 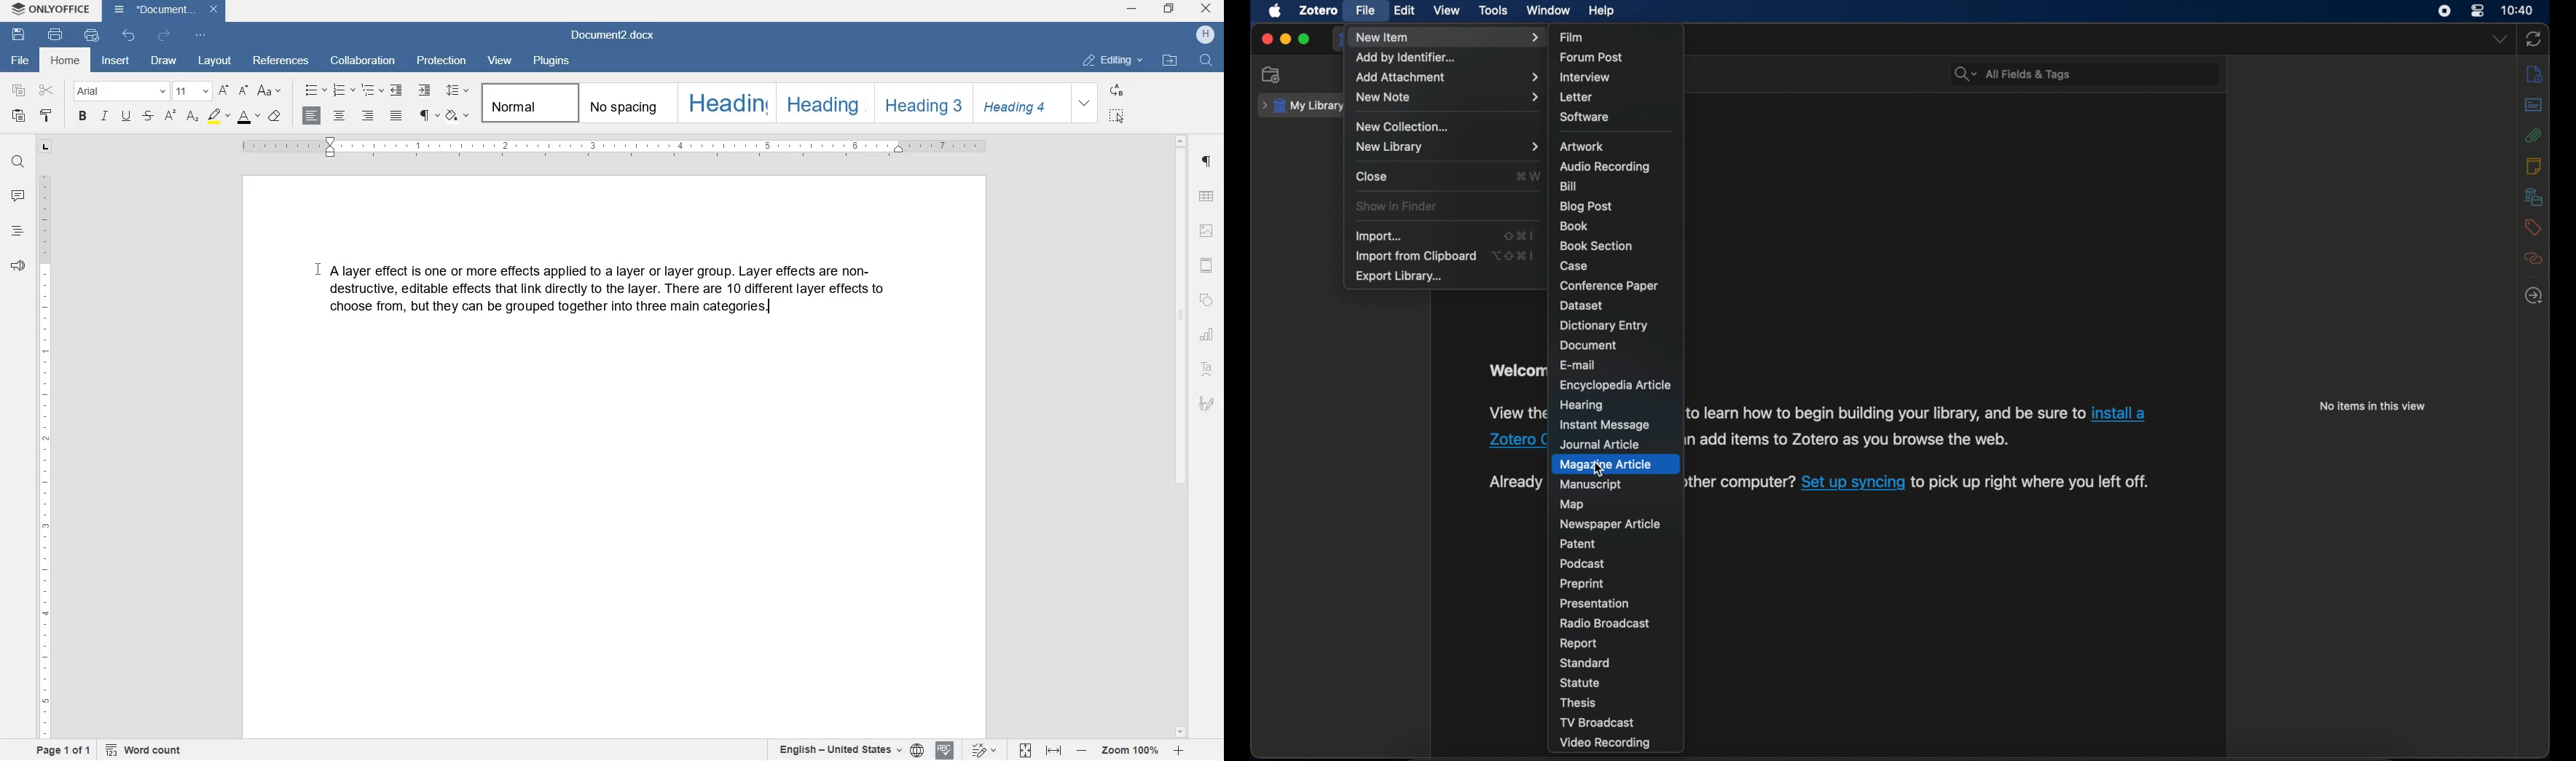 I want to click on shading , so click(x=456, y=116).